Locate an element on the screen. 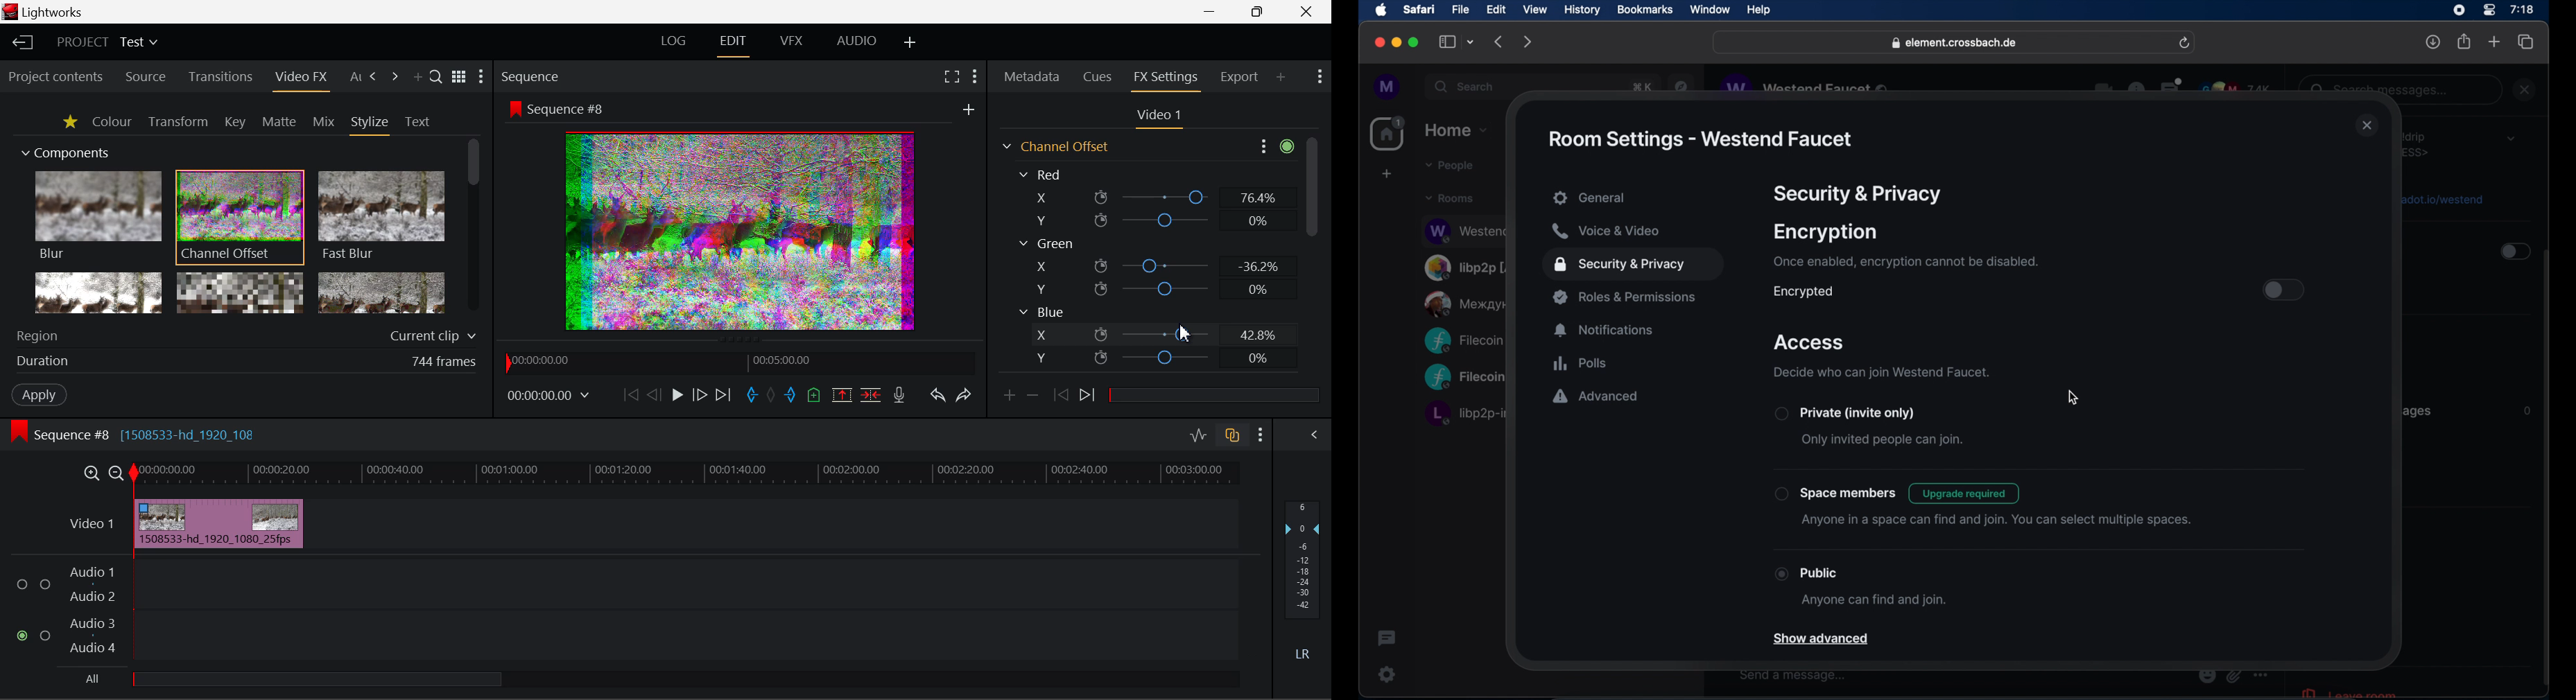 This screenshot has width=2576, height=700. screen recorder icon is located at coordinates (2459, 10).